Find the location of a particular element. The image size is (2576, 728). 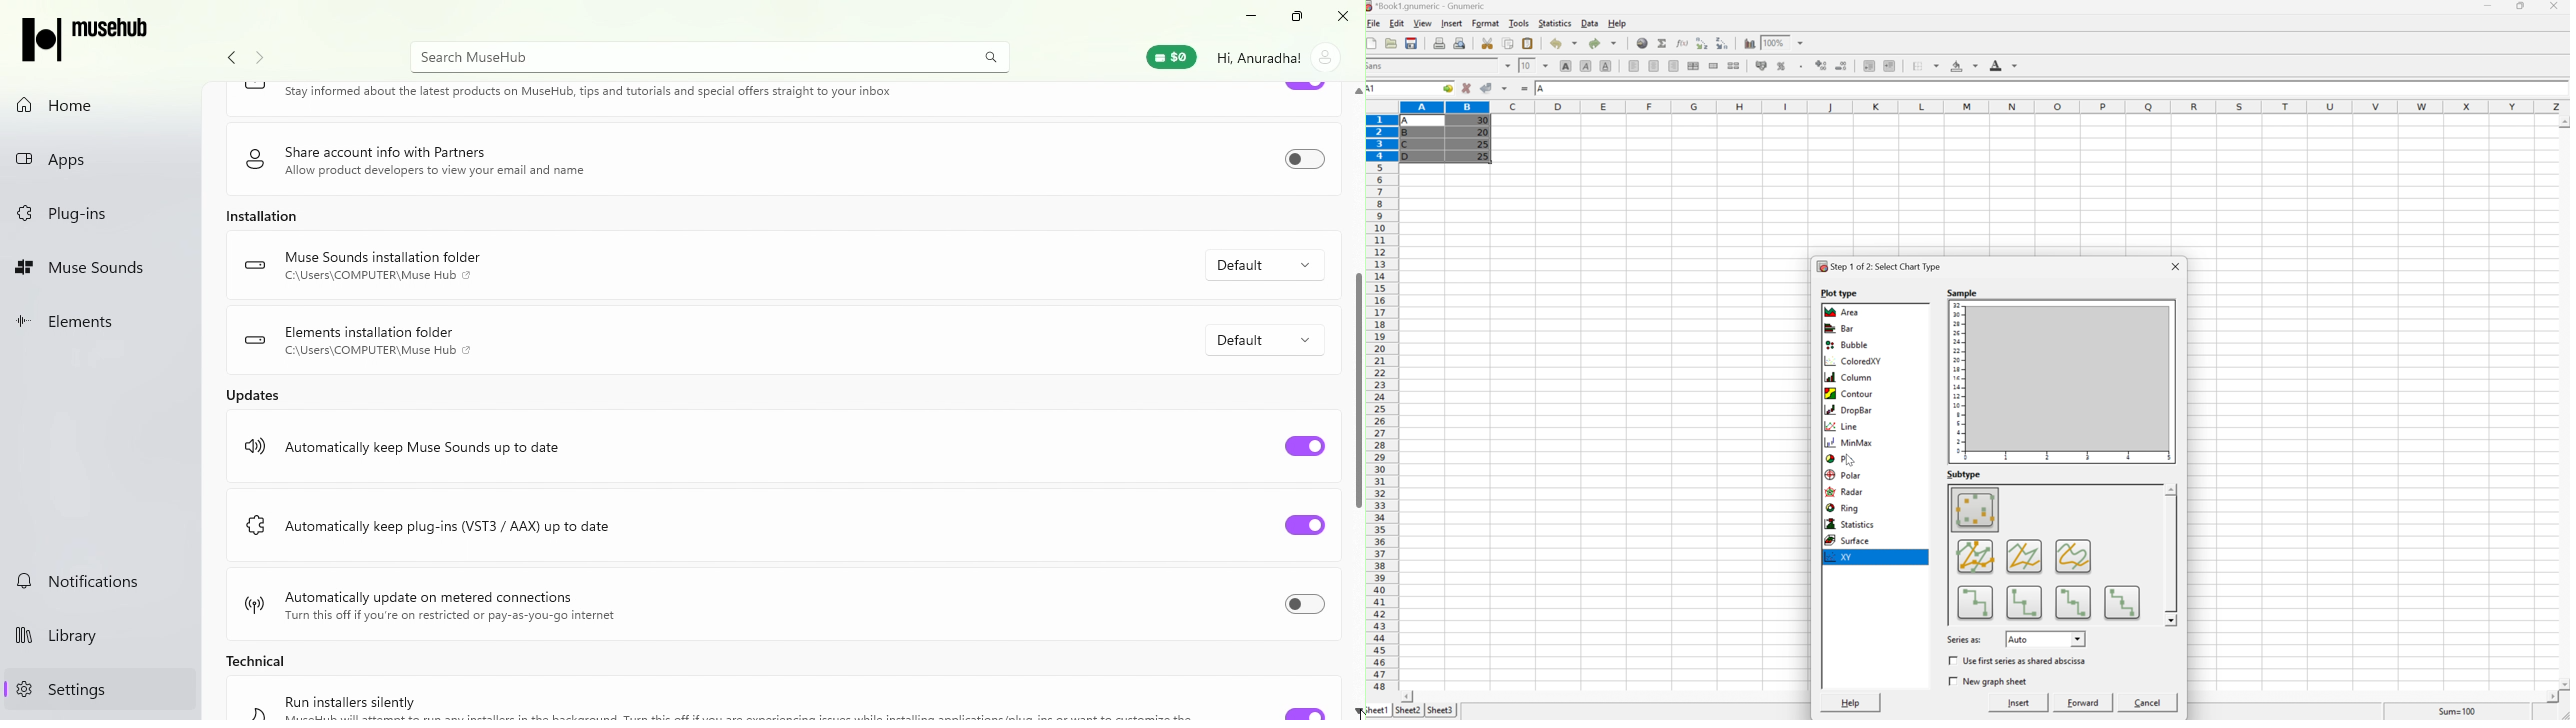

Scroll Left is located at coordinates (1409, 696).